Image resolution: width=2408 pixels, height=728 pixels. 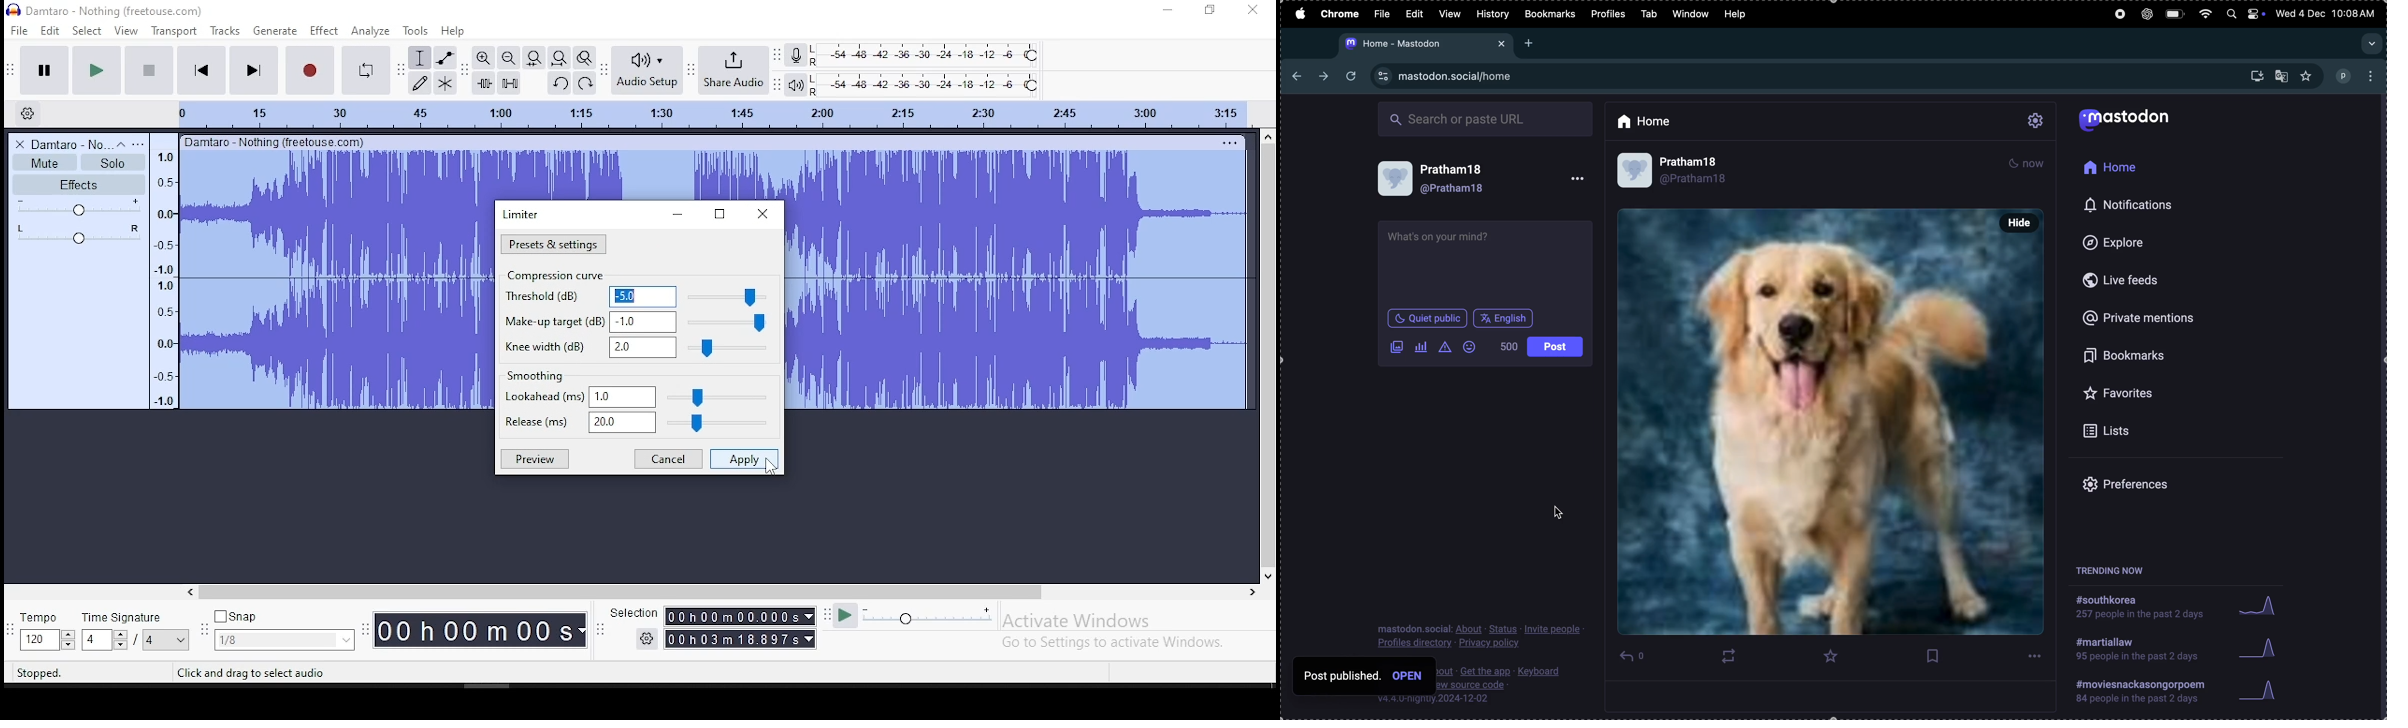 I want to click on knee width, so click(x=640, y=347).